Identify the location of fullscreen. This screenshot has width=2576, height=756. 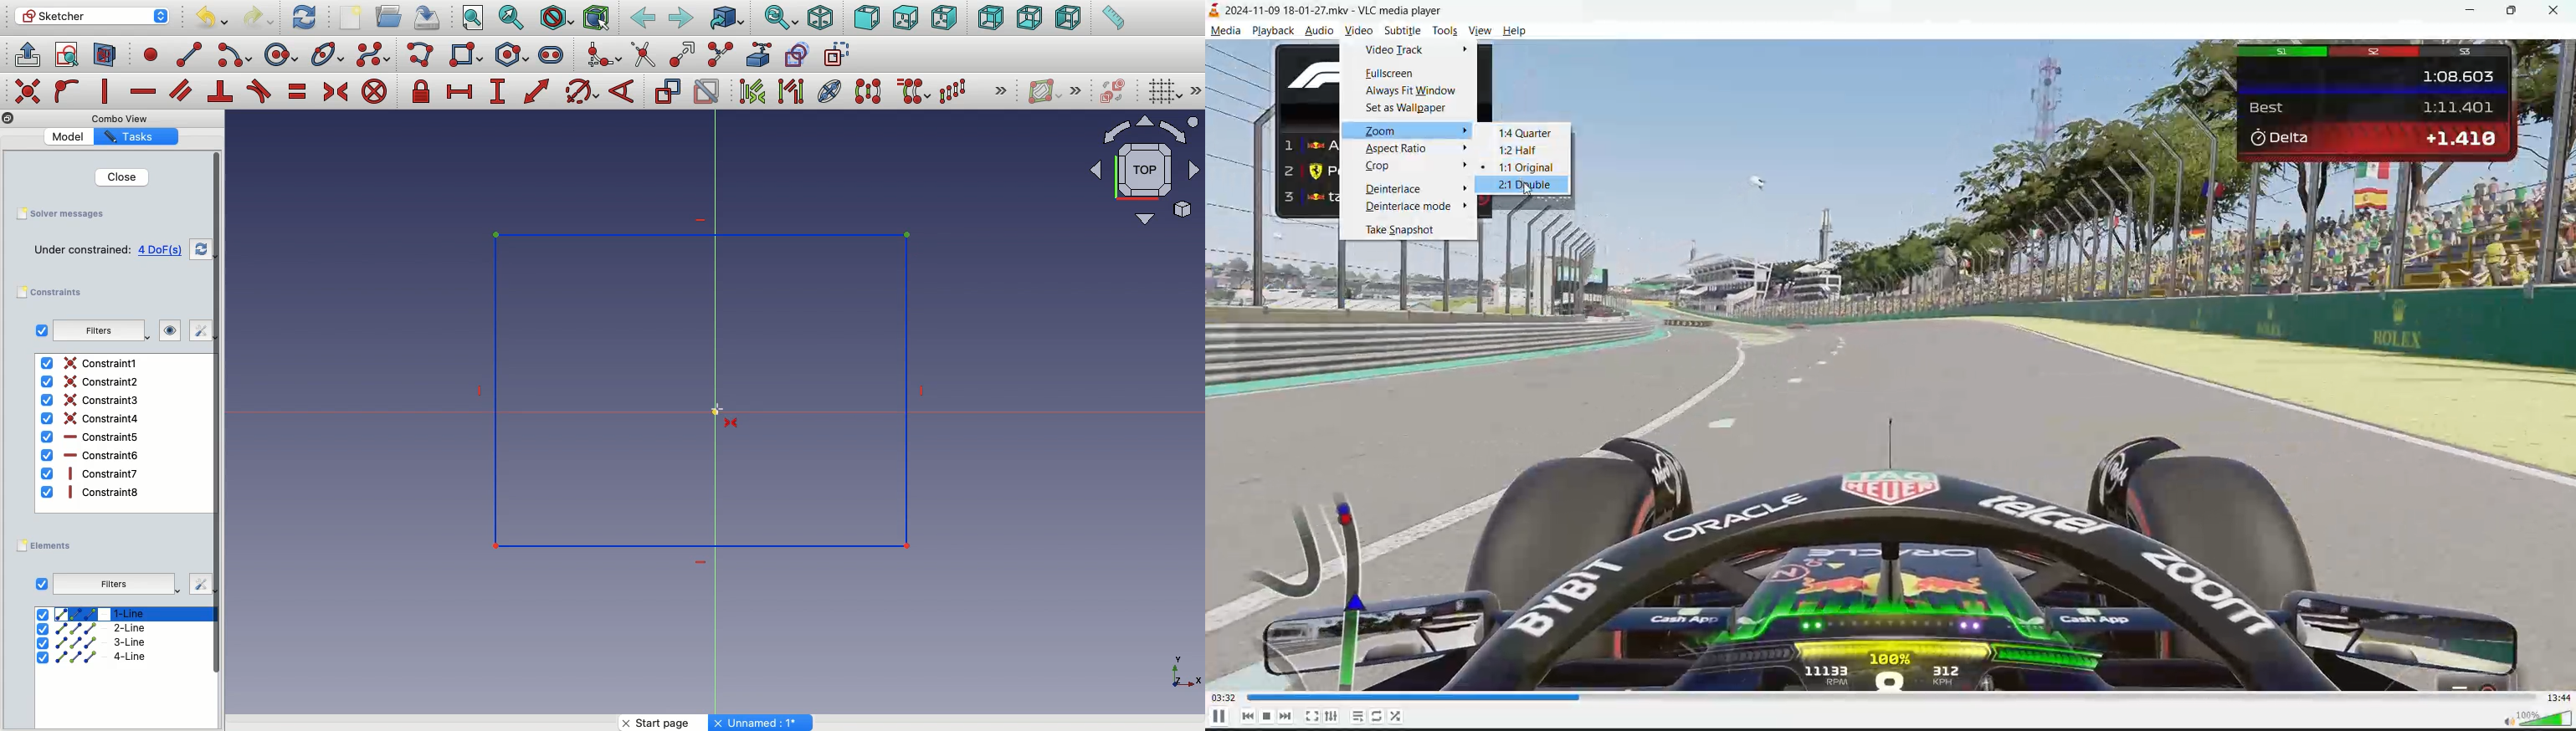
(1390, 76).